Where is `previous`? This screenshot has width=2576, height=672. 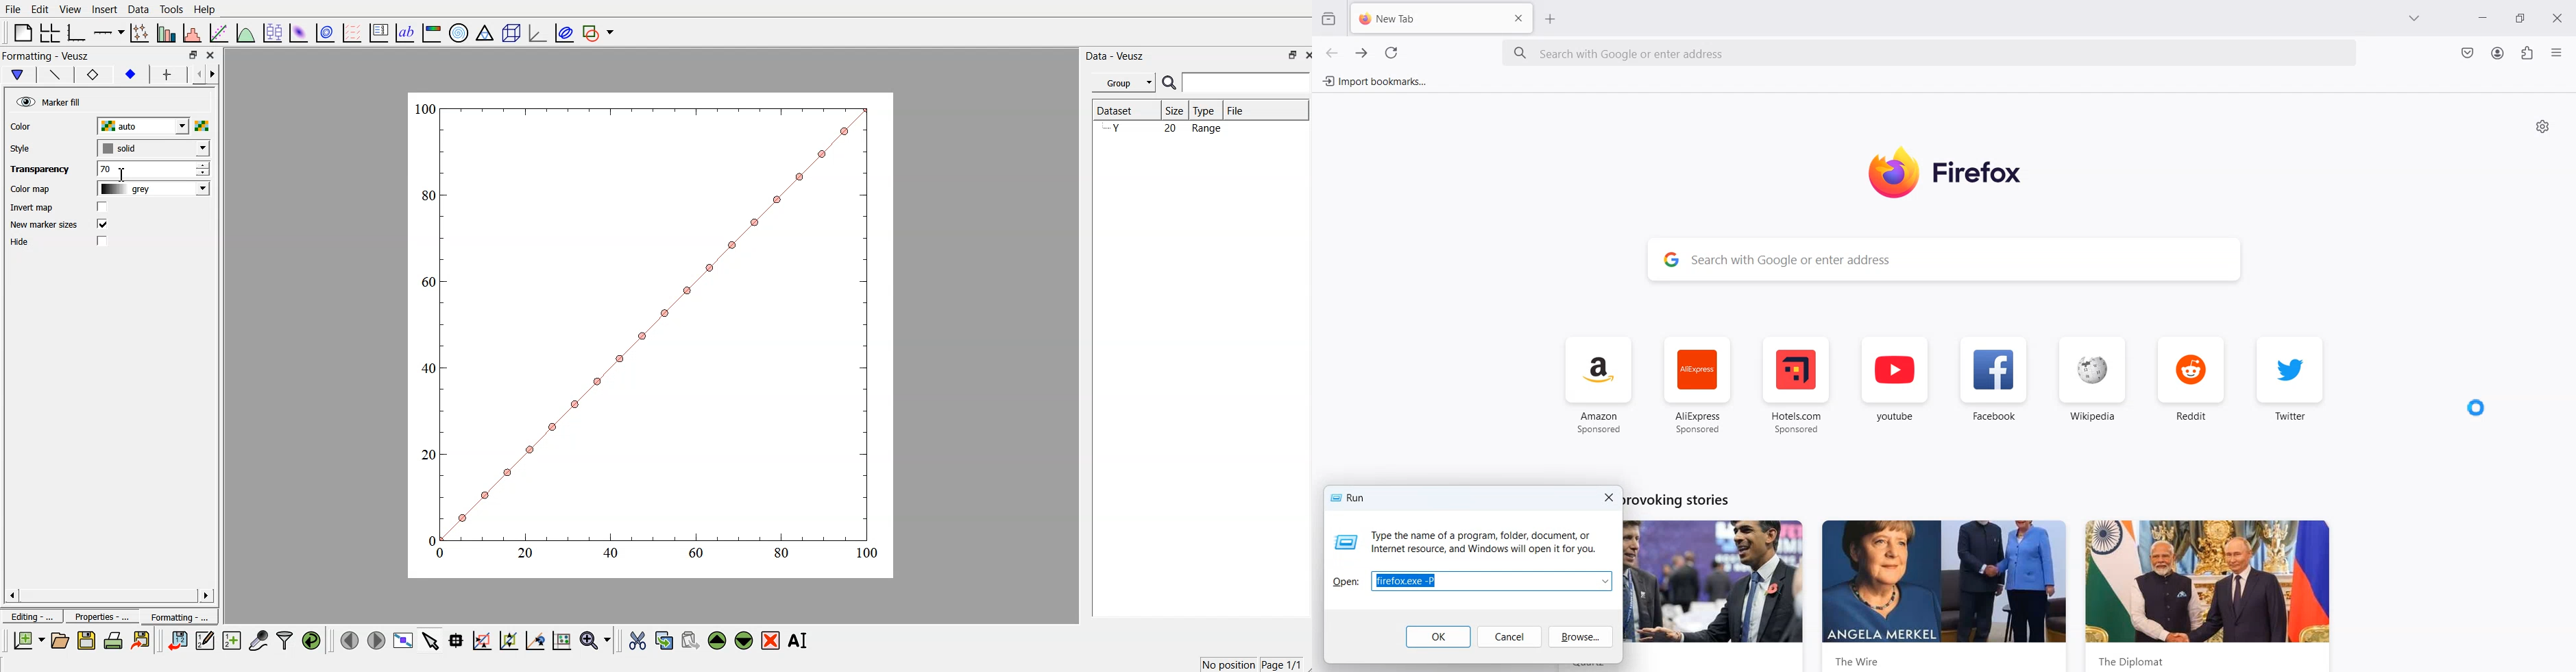 previous is located at coordinates (193, 76).